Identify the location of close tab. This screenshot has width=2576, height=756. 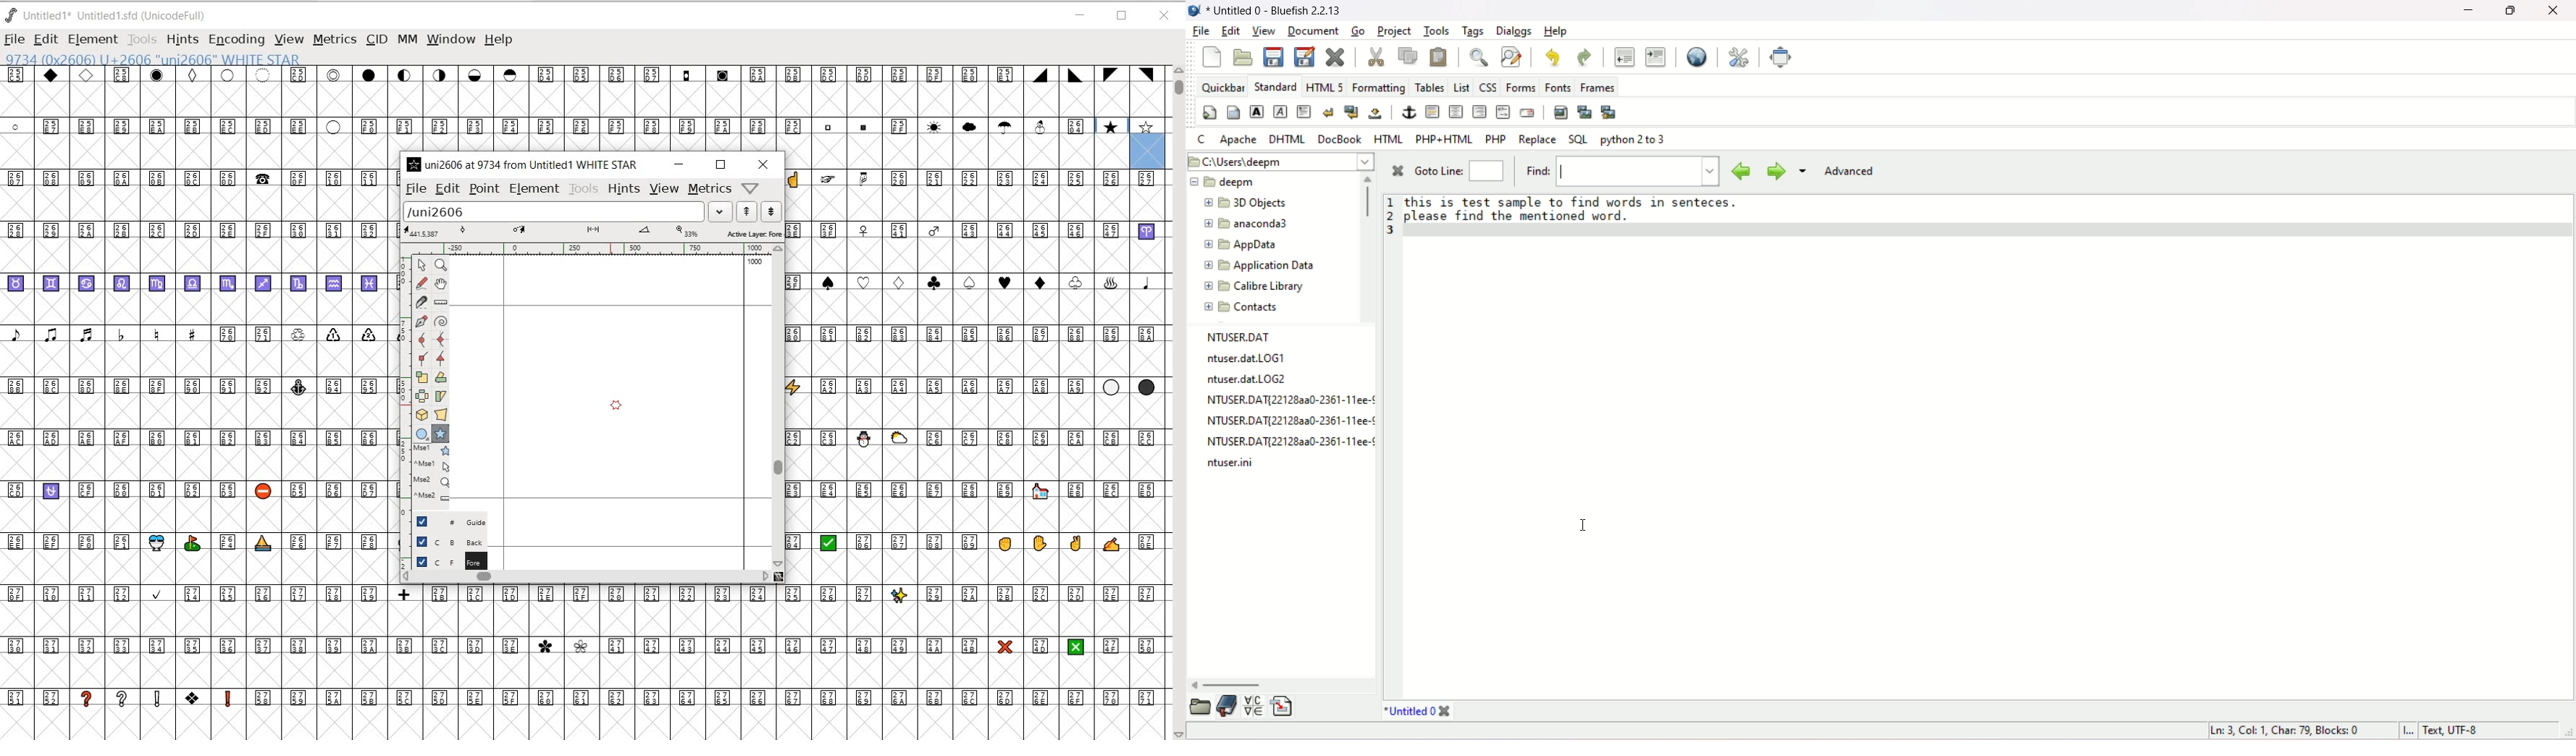
(1446, 712).